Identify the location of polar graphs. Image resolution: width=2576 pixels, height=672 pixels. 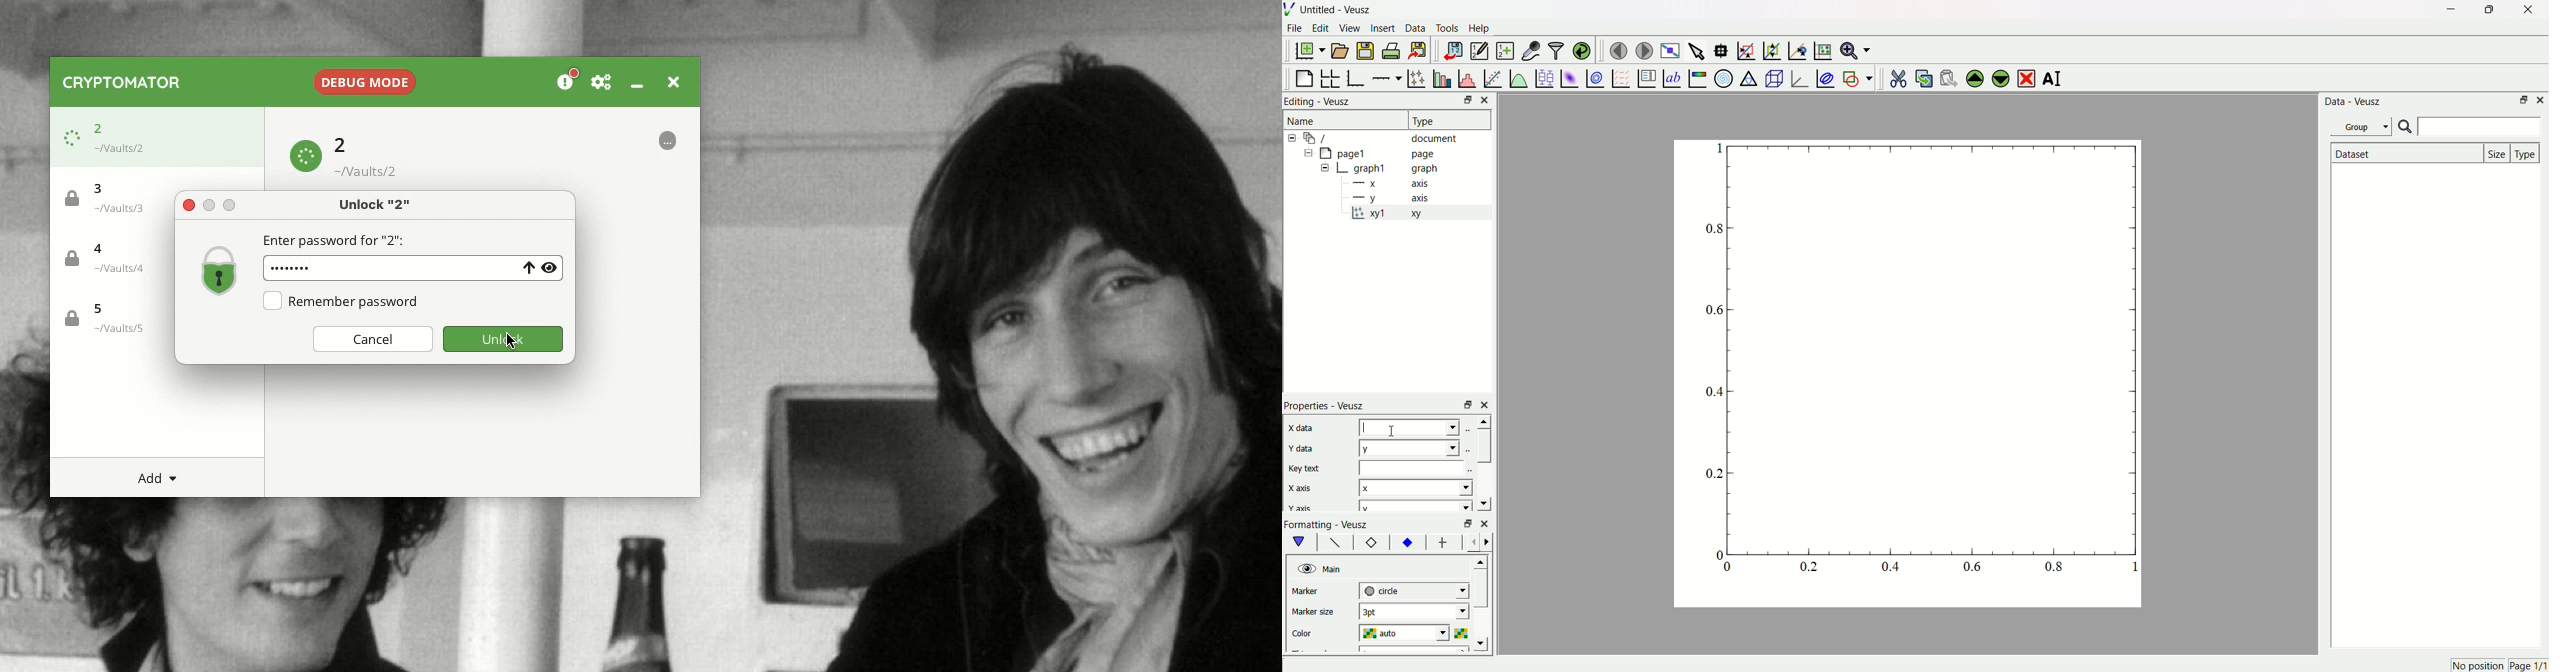
(1724, 77).